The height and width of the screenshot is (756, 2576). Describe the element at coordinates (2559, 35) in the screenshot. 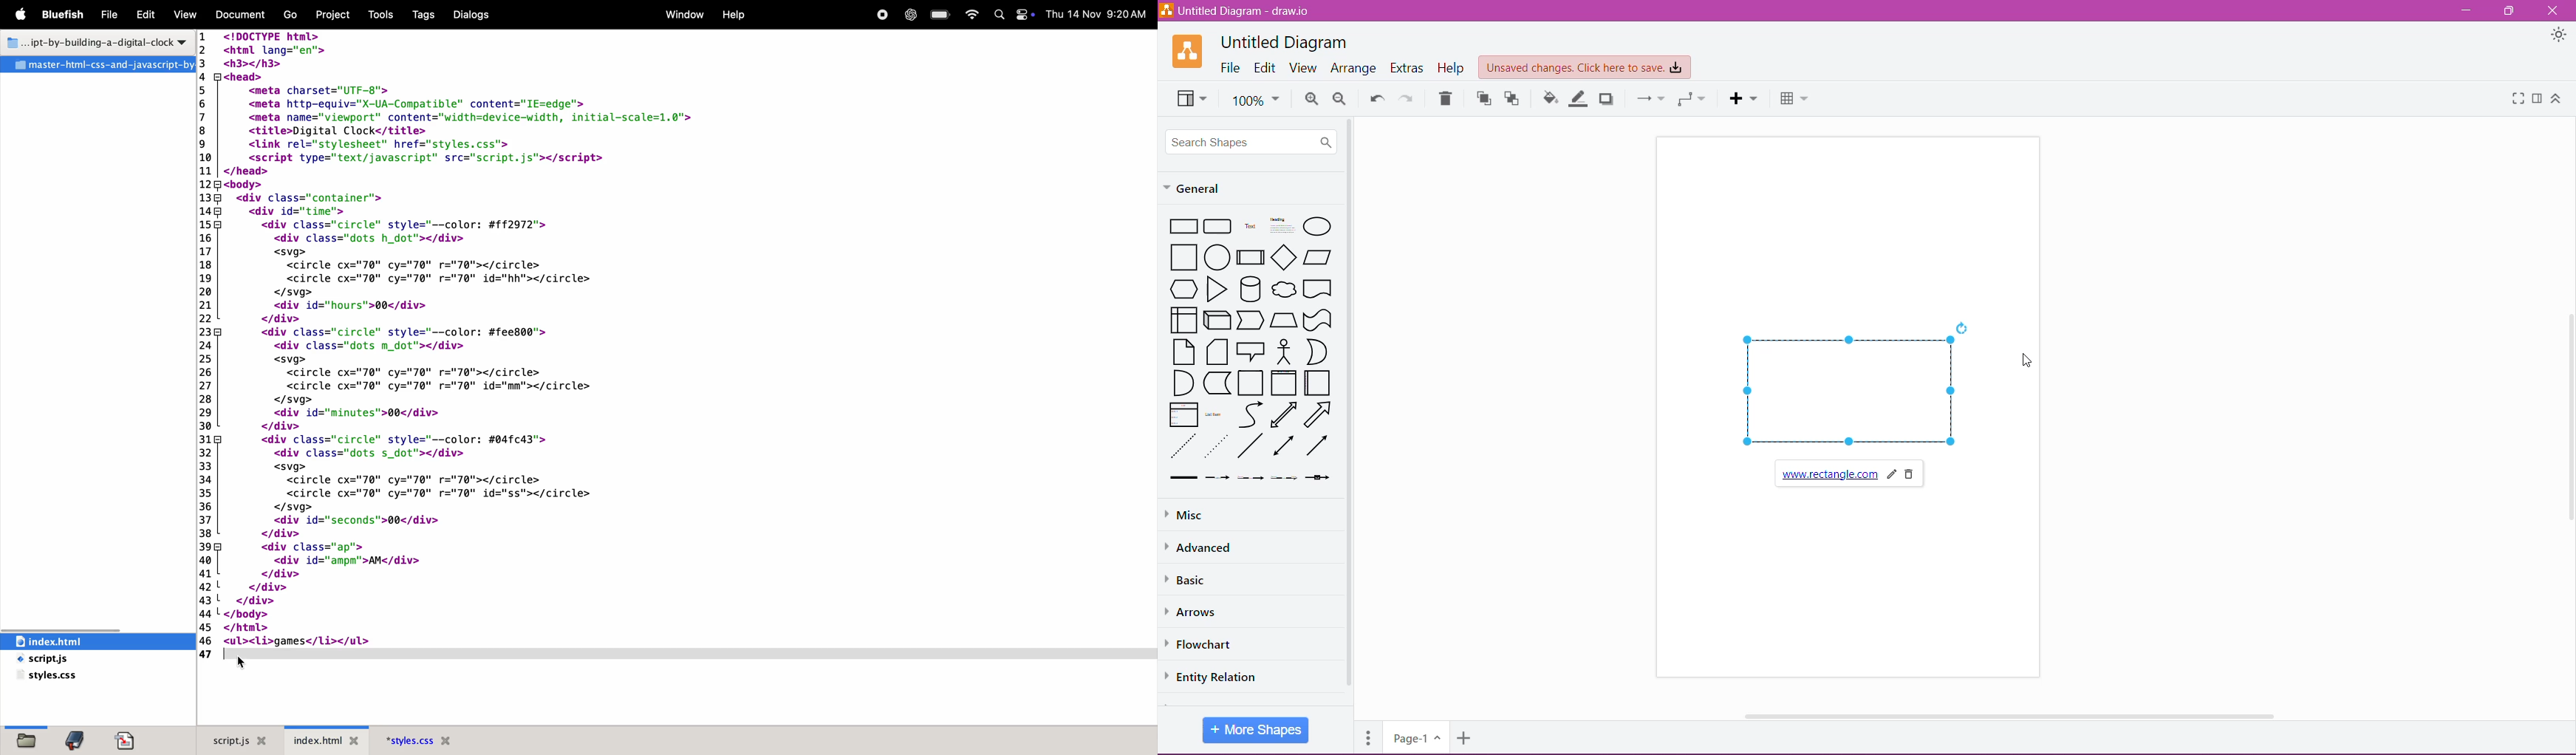

I see `Appearance` at that location.